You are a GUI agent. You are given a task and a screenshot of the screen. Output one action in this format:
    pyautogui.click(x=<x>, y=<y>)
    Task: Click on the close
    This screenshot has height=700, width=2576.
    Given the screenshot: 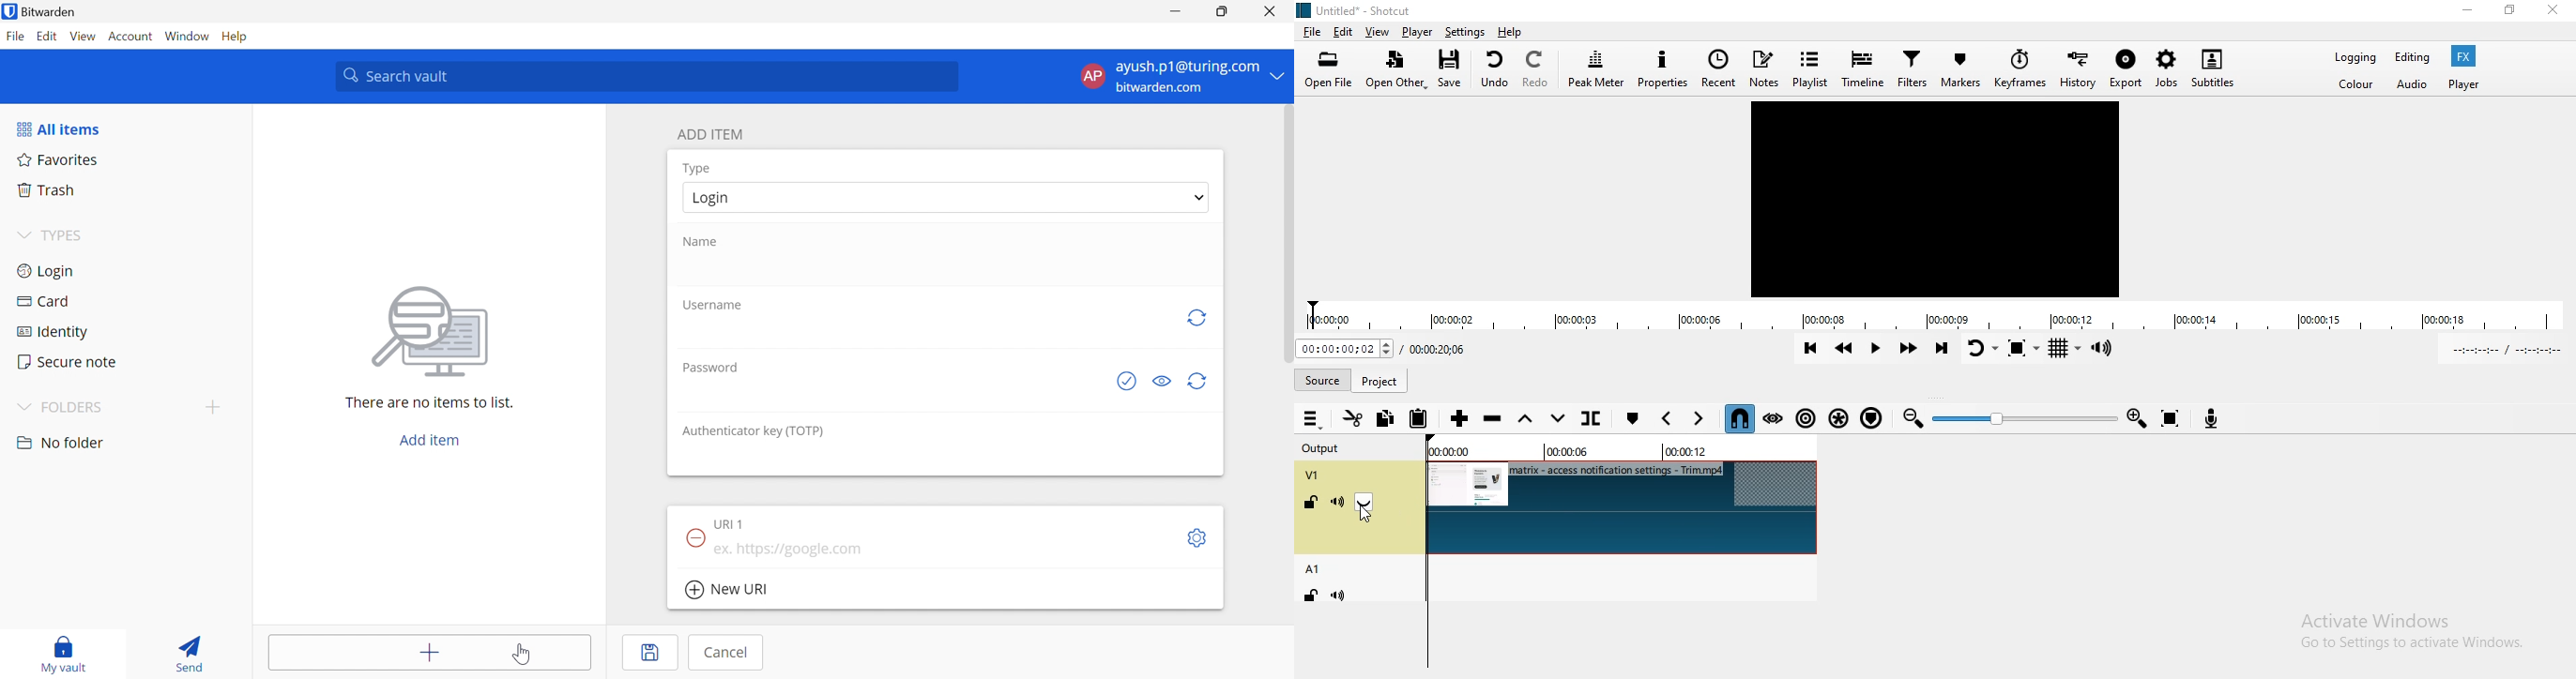 What is the action you would take?
    pyautogui.click(x=2559, y=12)
    